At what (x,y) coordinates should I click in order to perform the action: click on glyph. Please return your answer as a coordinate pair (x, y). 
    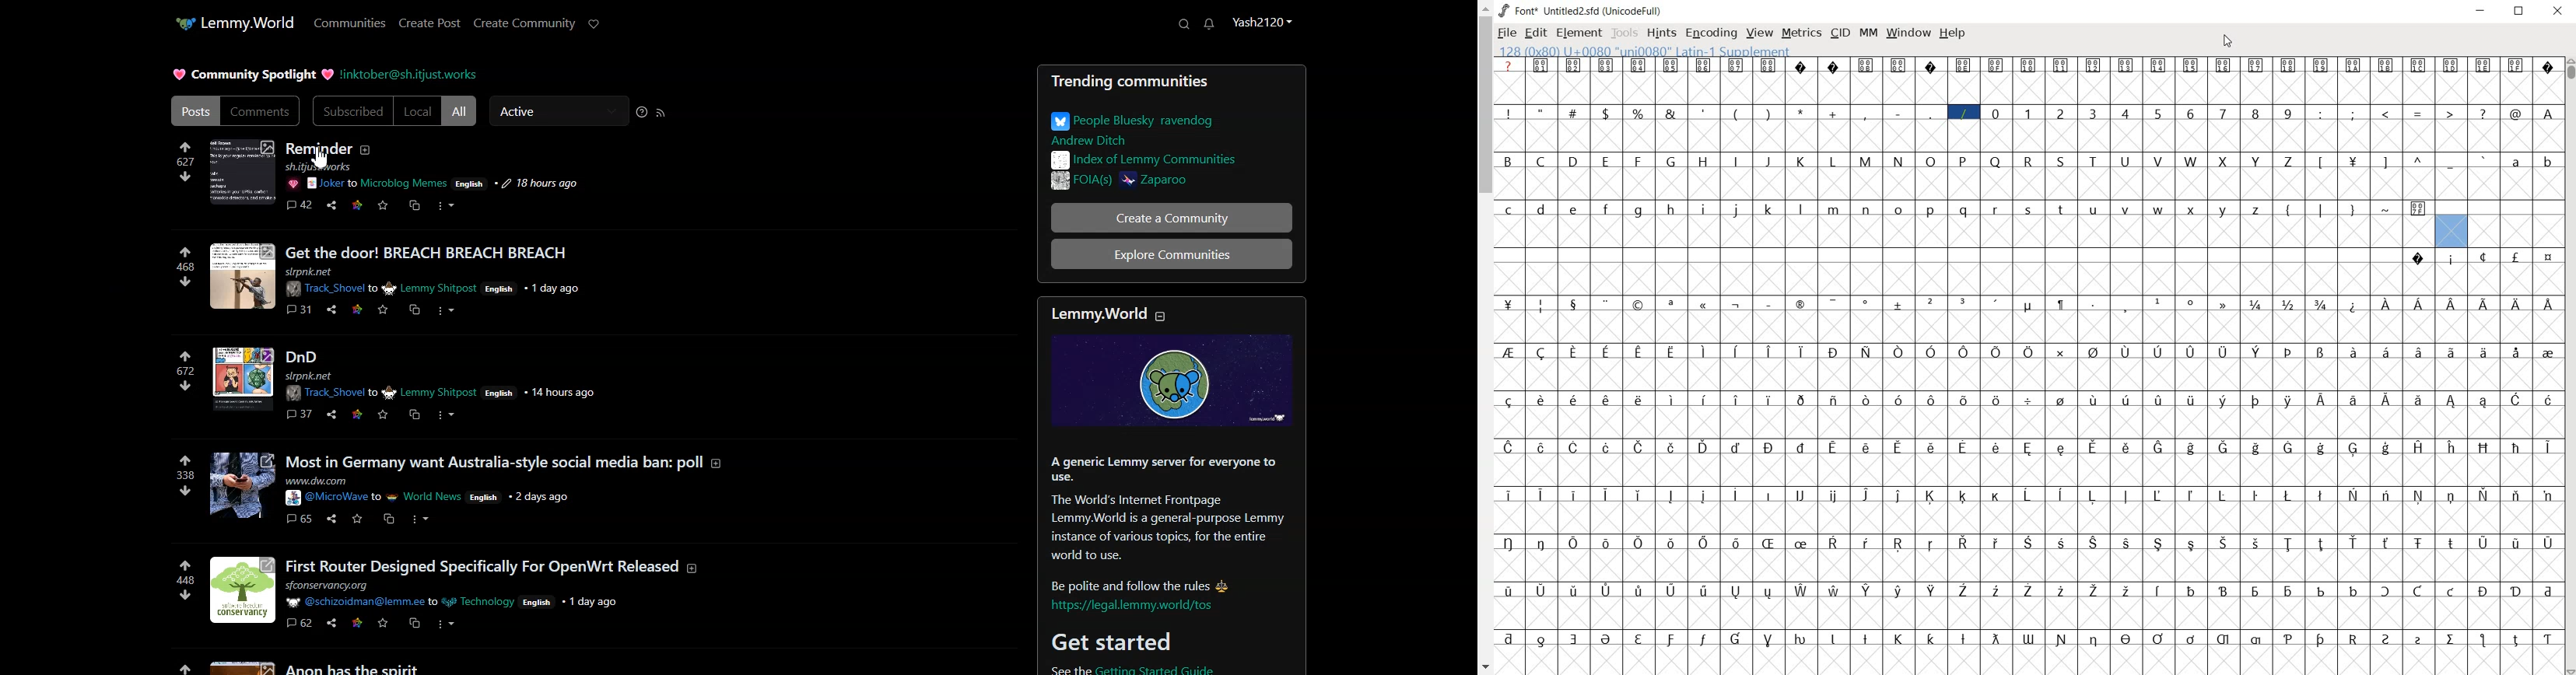
    Looking at the image, I should click on (2060, 353).